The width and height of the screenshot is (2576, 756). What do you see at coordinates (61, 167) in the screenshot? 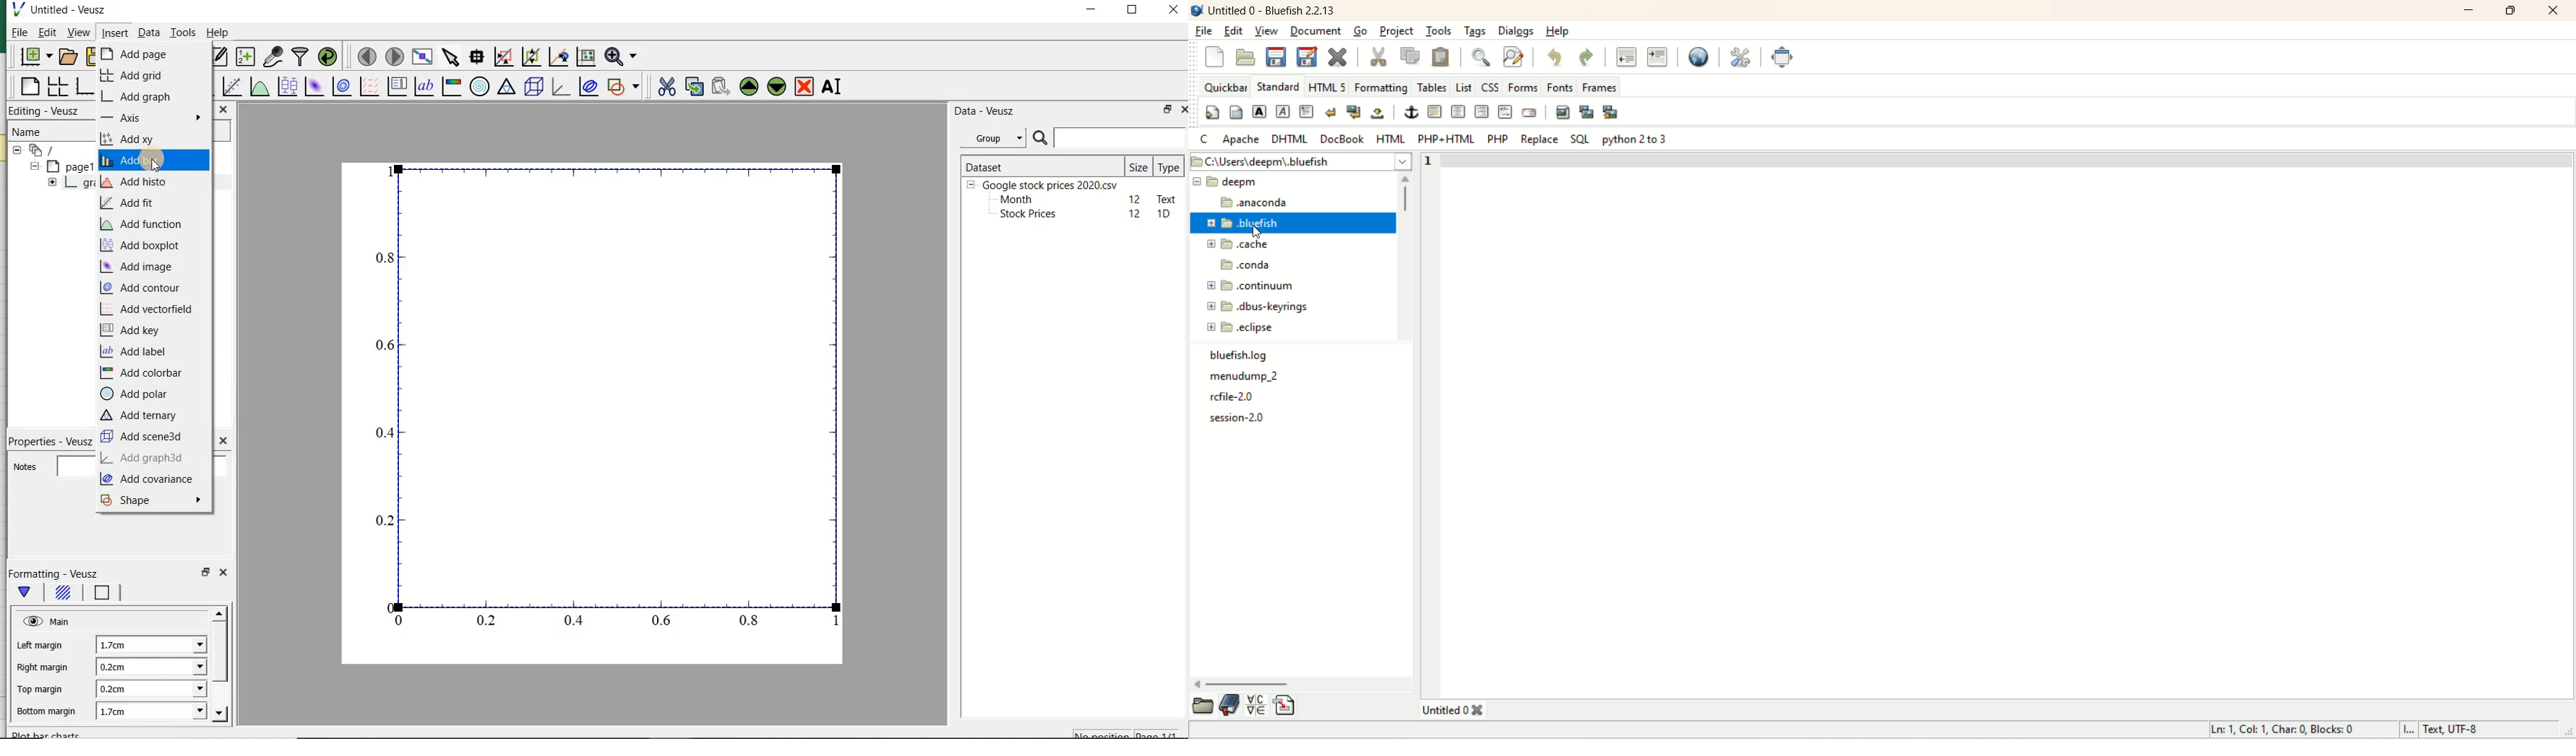
I see `page1` at bounding box center [61, 167].